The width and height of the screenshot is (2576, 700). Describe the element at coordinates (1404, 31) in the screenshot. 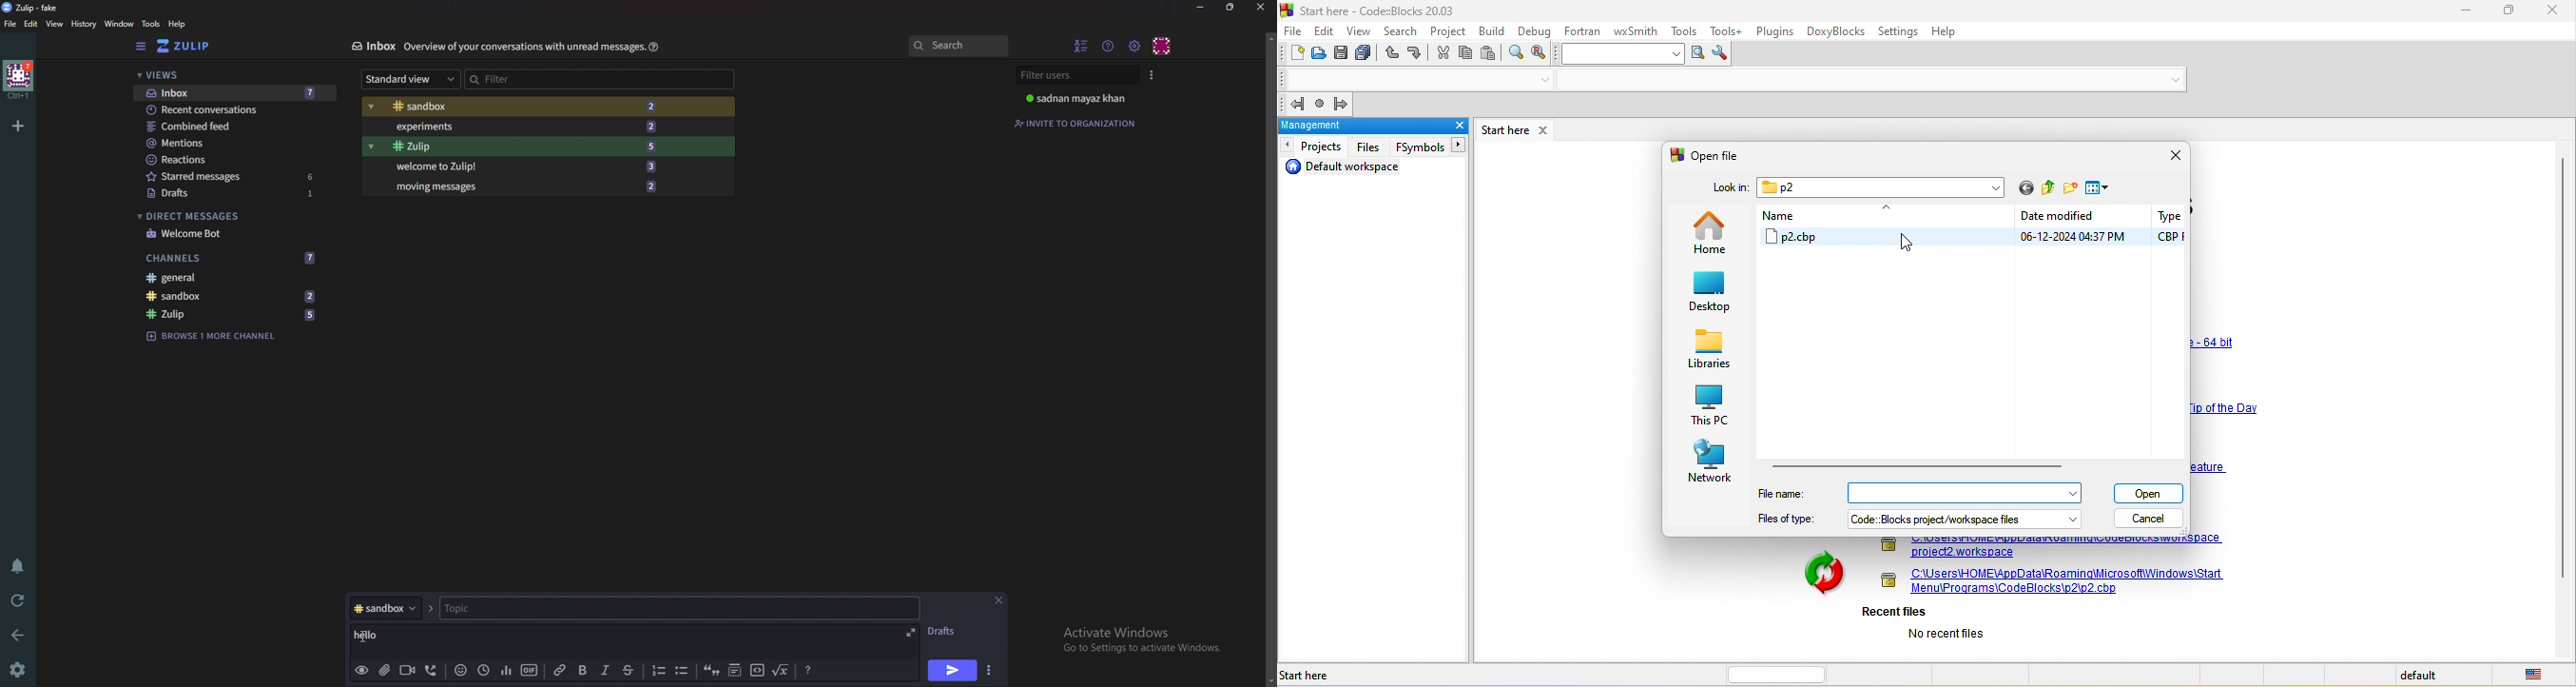

I see `search` at that location.